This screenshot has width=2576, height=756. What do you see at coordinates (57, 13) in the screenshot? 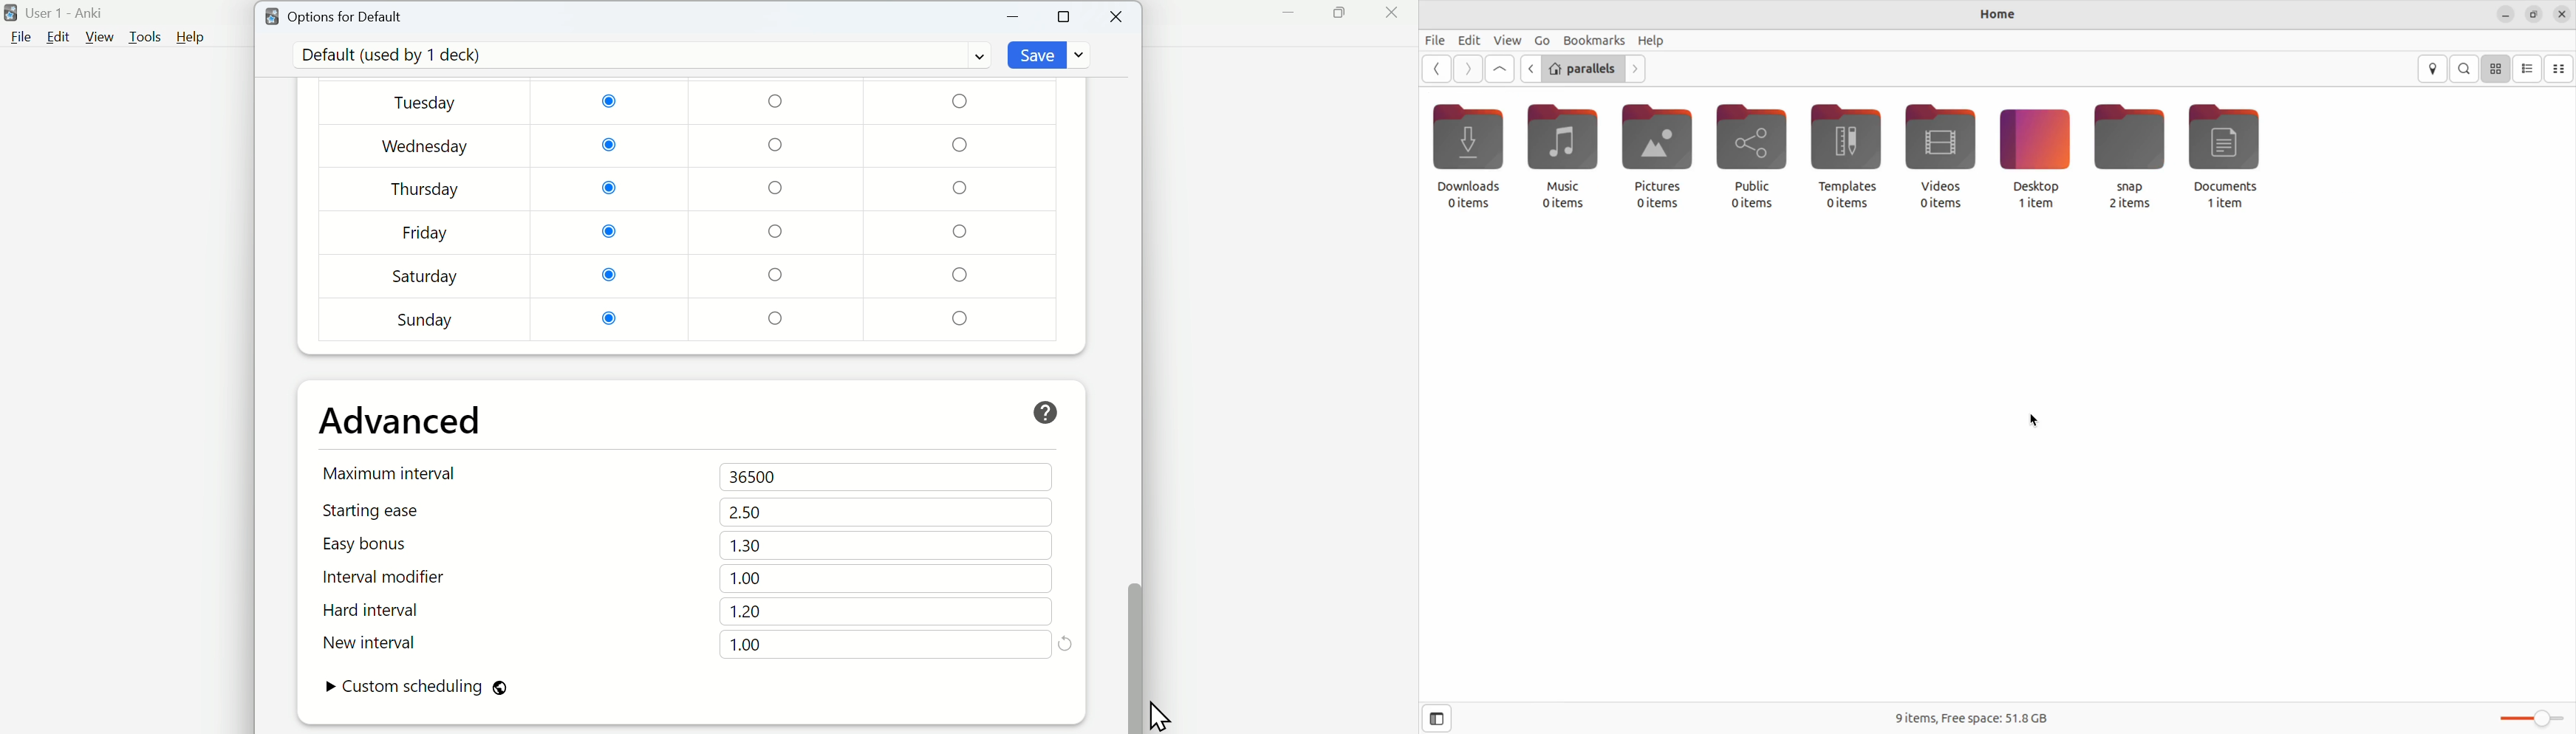
I see `User 1 - Anki` at bounding box center [57, 13].